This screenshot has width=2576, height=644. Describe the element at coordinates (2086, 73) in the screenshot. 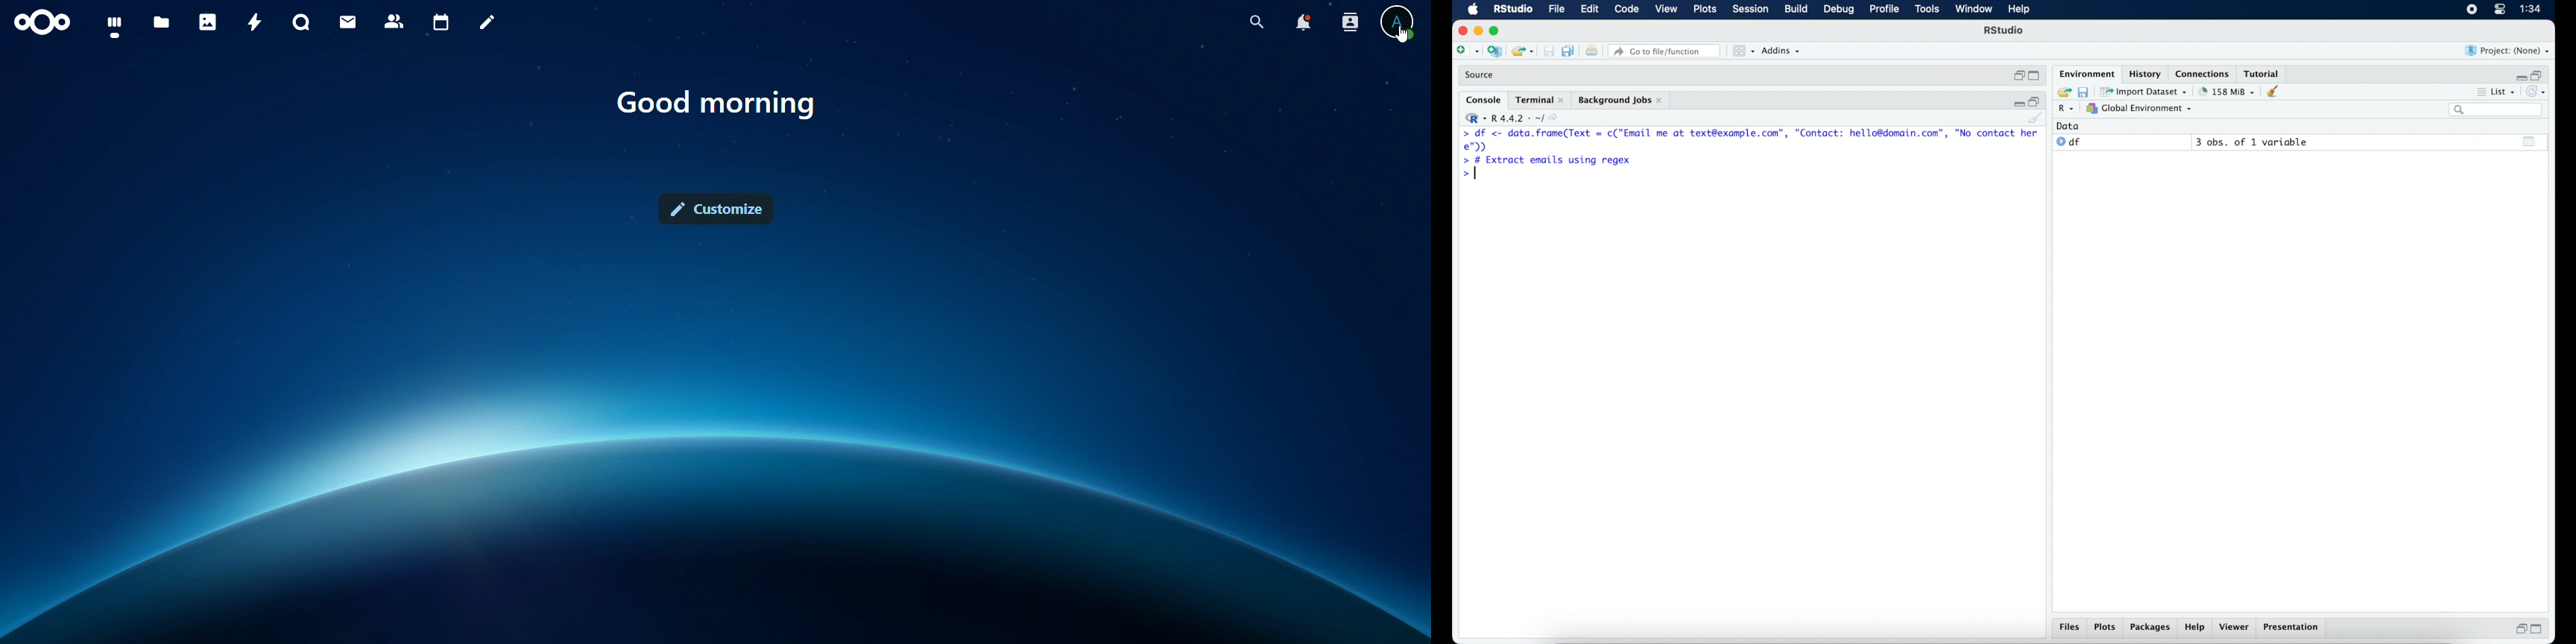

I see `environment` at that location.